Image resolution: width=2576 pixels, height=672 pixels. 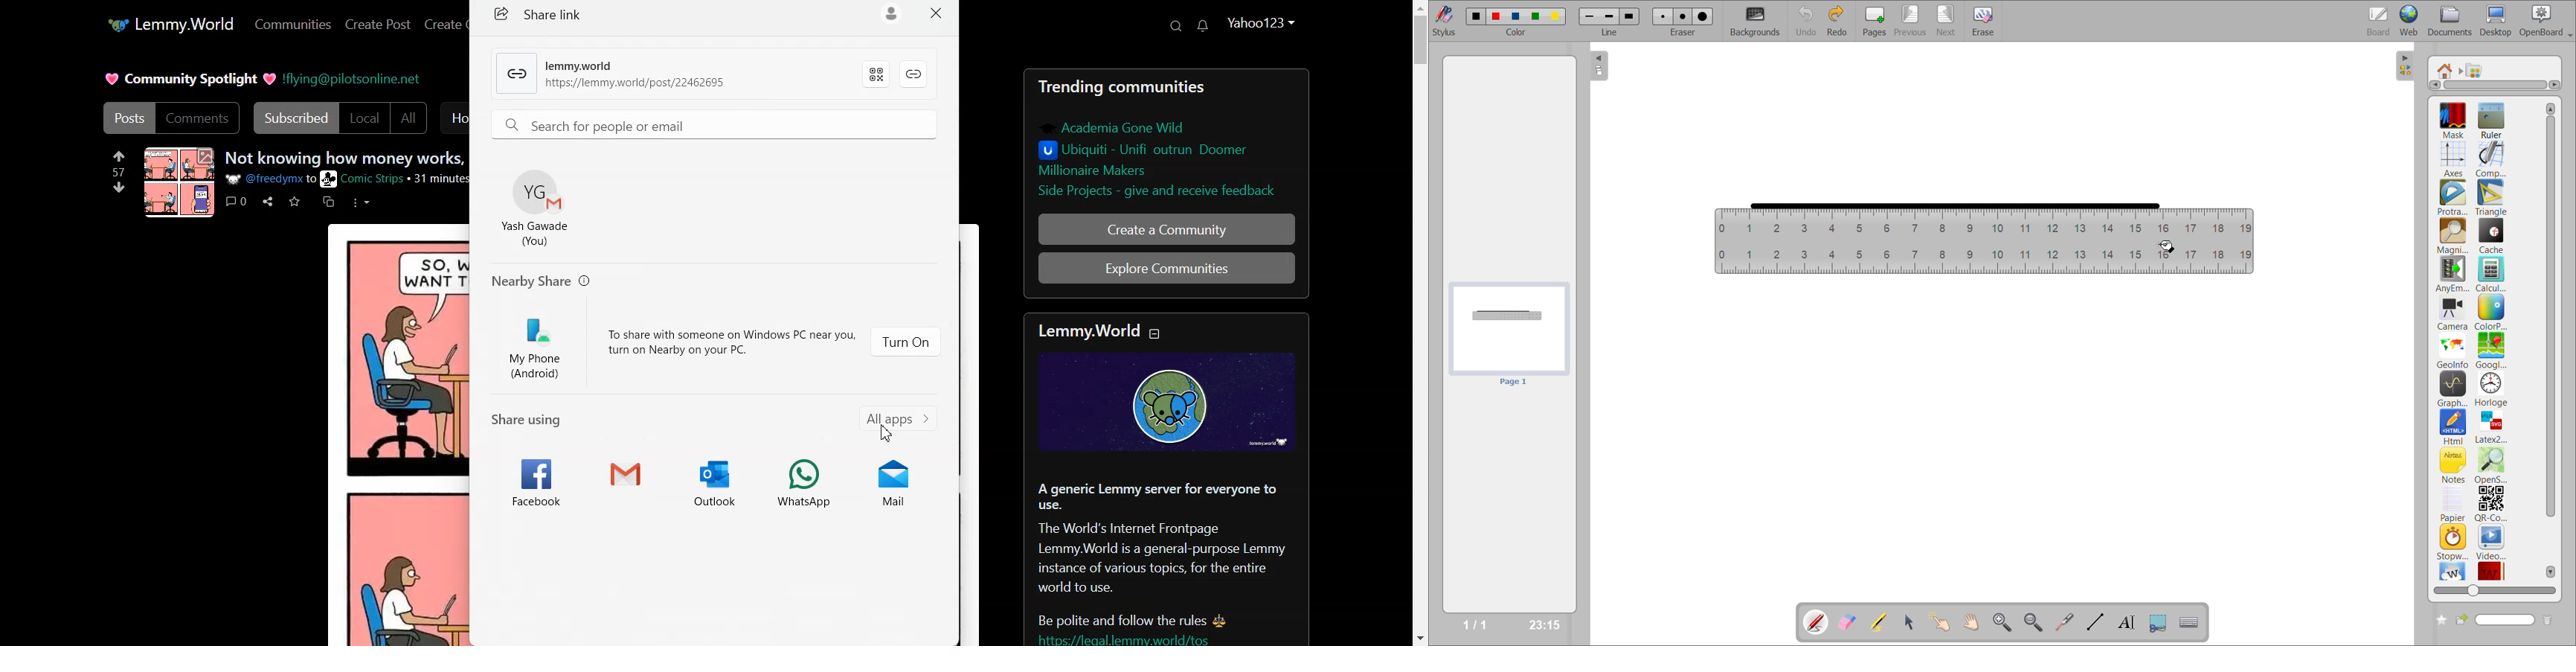 What do you see at coordinates (1263, 22) in the screenshot?
I see `Profile` at bounding box center [1263, 22].